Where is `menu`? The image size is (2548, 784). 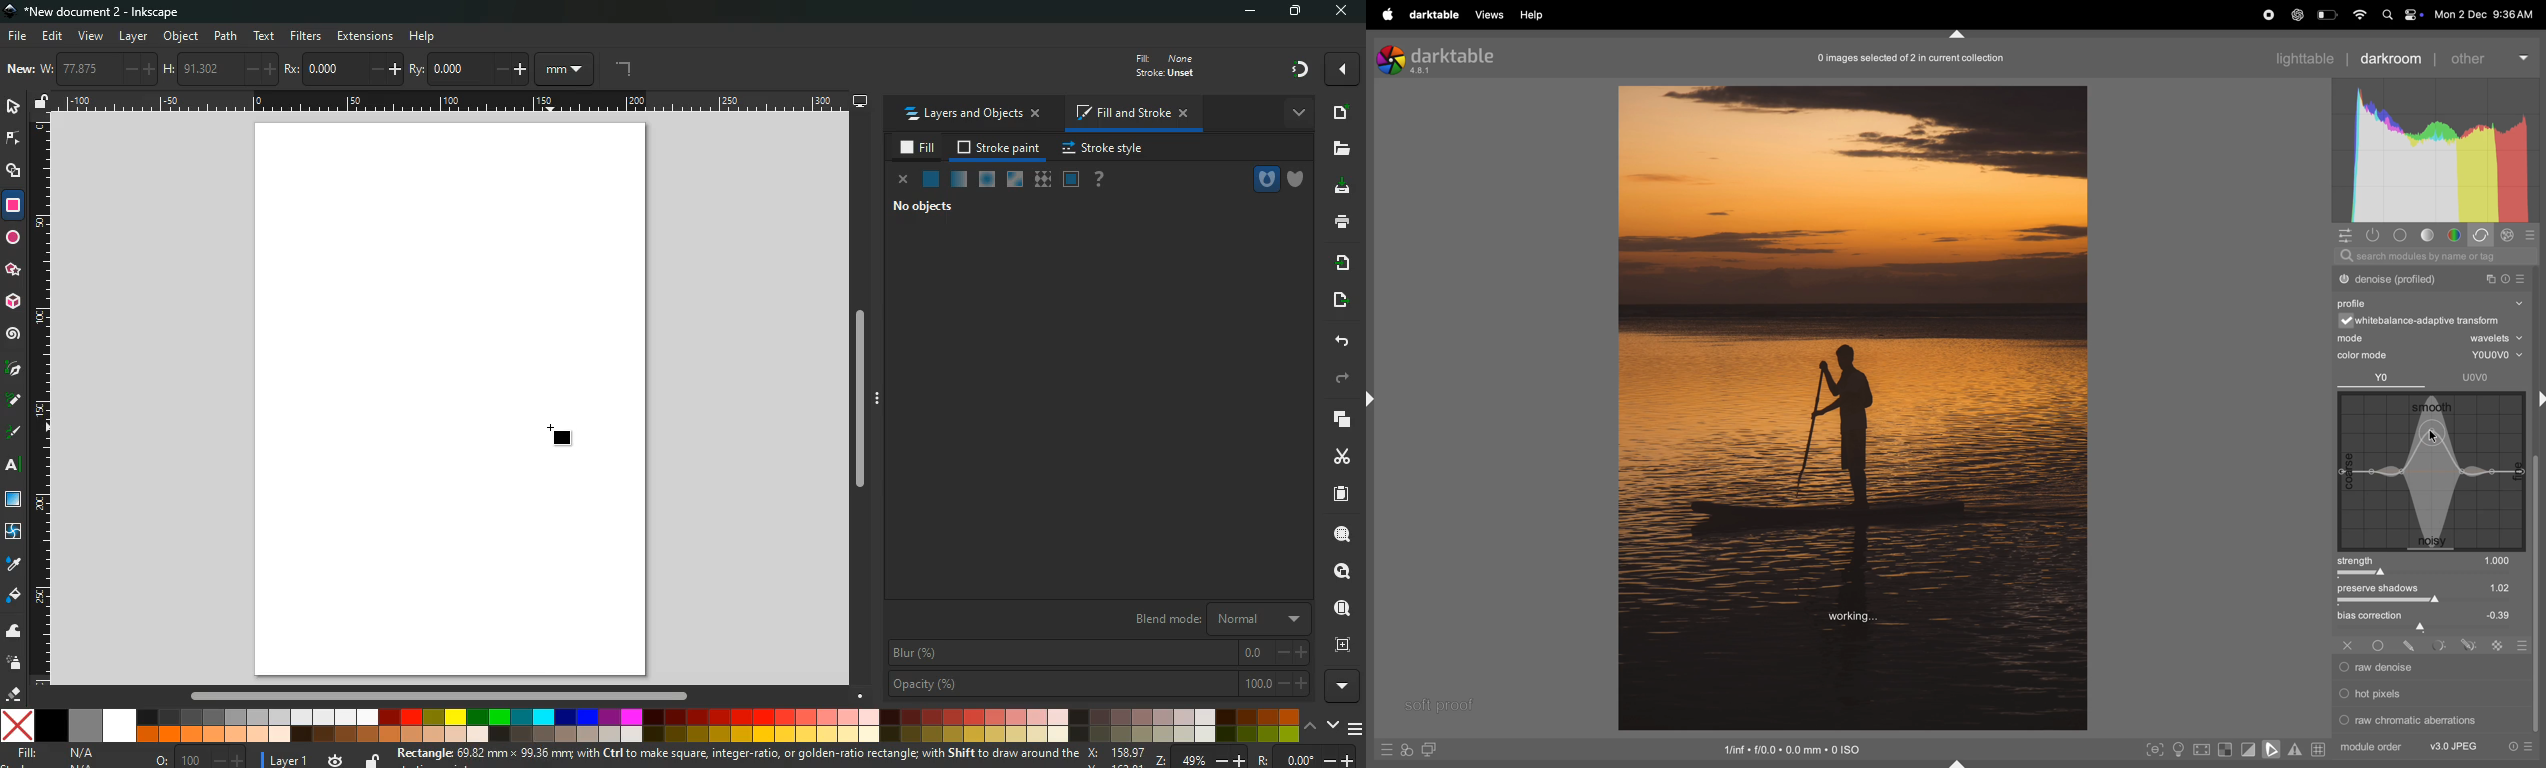
menu is located at coordinates (1356, 729).